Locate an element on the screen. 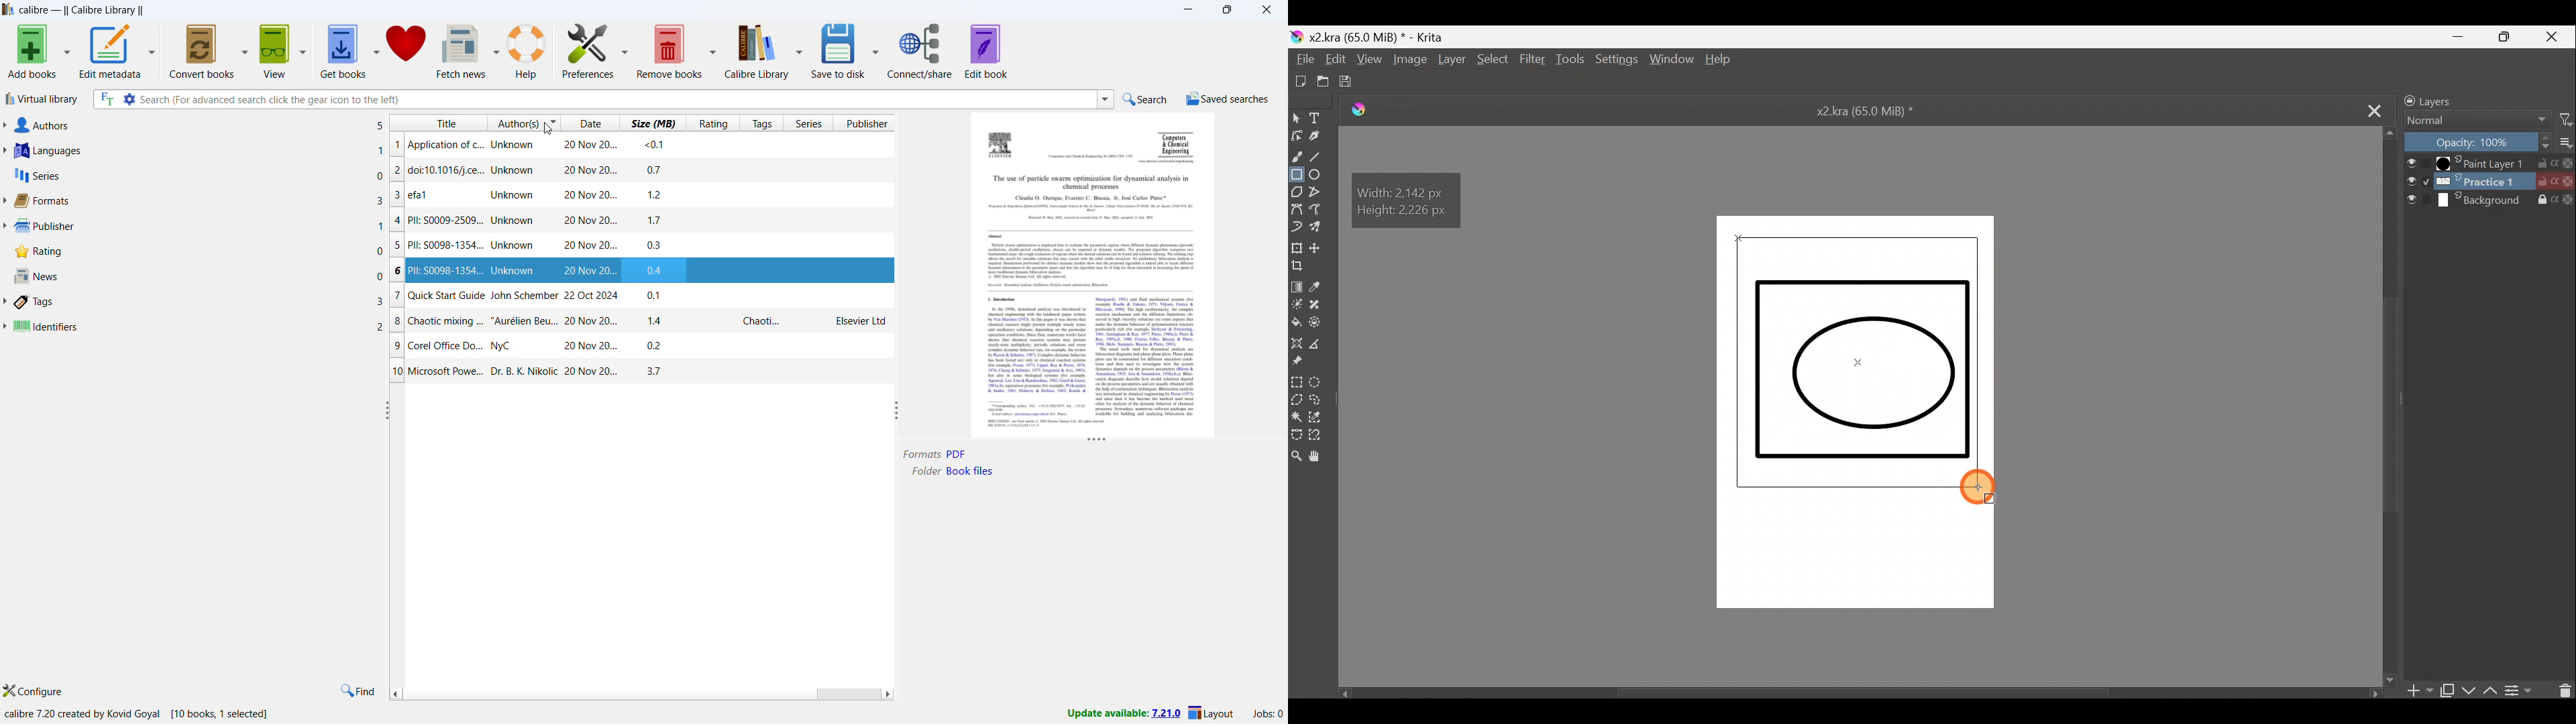 The width and height of the screenshot is (2576, 728). Cursor is located at coordinates (1982, 486).